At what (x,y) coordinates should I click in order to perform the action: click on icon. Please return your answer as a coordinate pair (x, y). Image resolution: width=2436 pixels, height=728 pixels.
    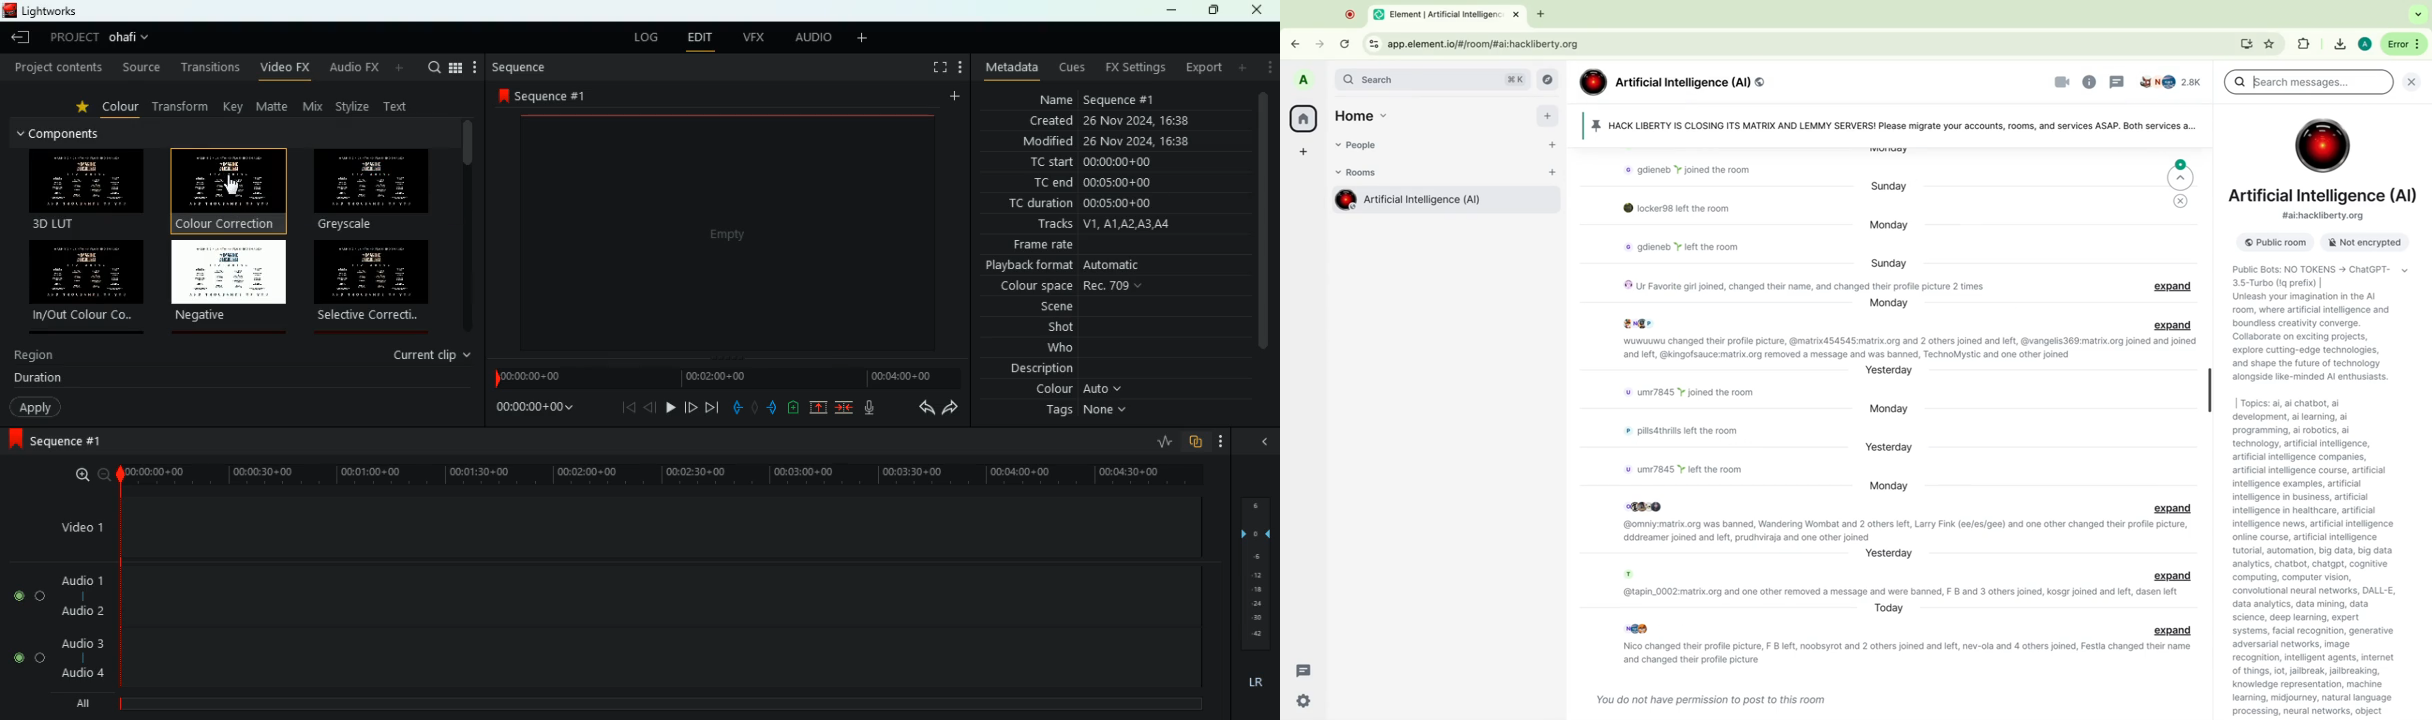
    Looking at the image, I should click on (14, 440).